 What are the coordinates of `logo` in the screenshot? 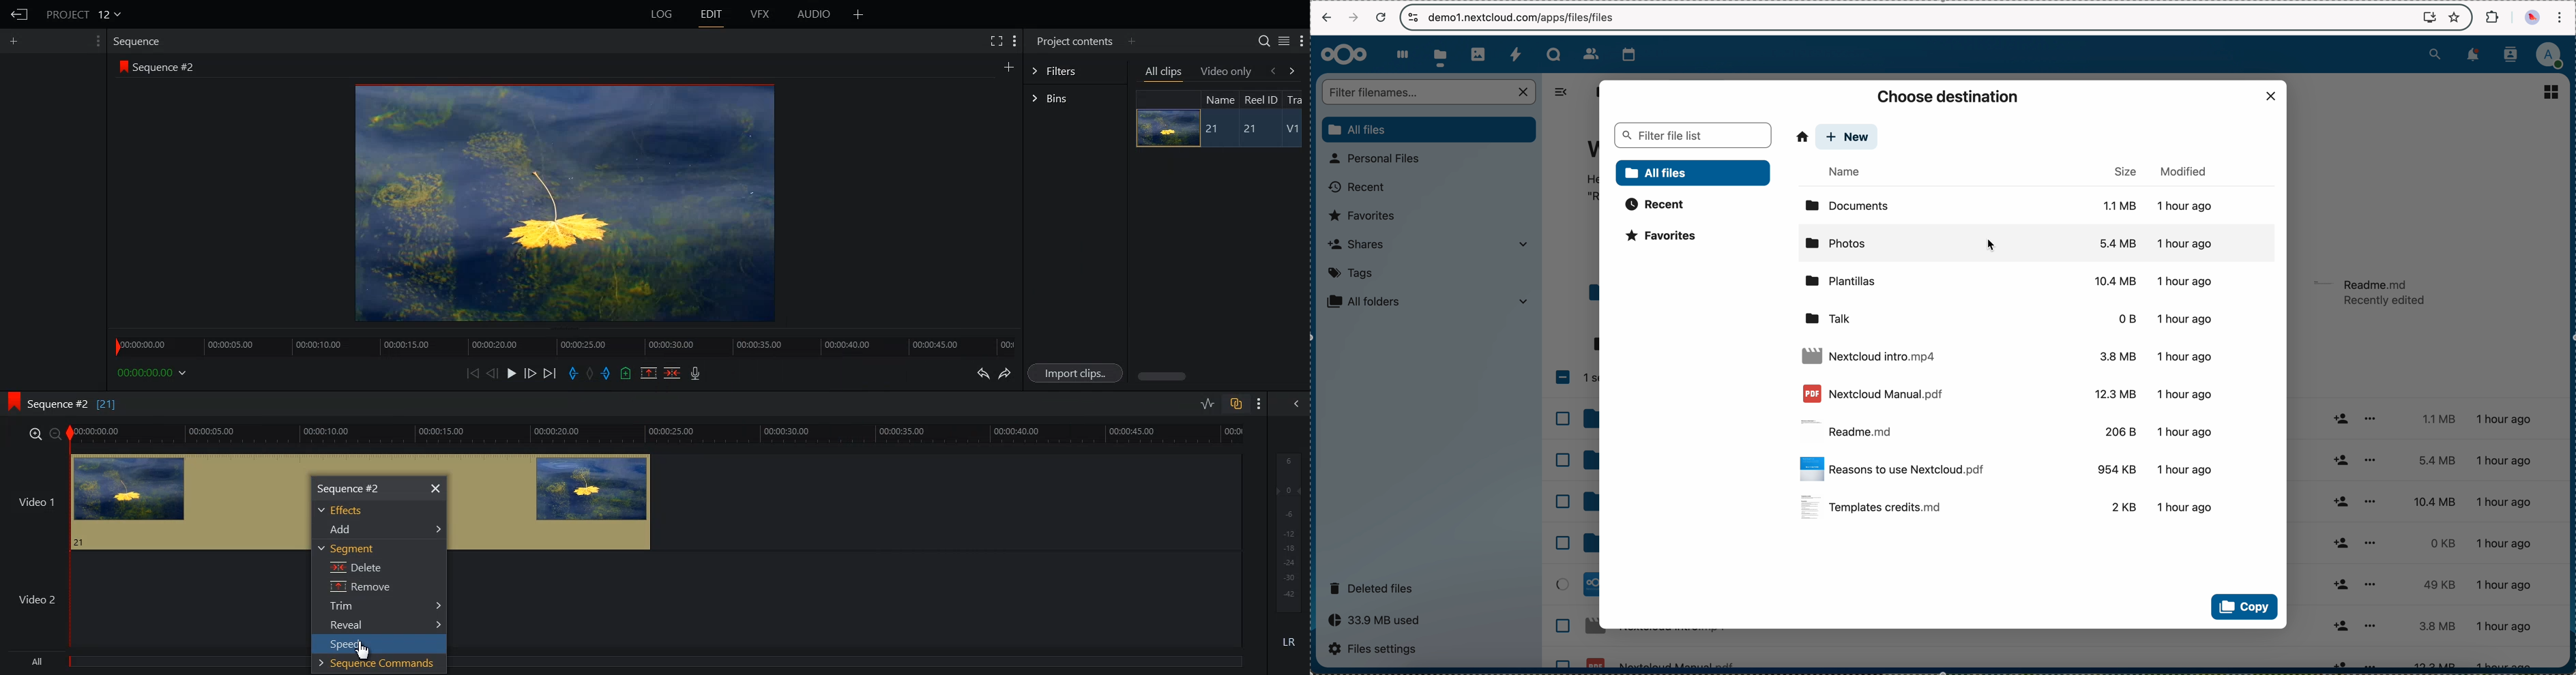 It's located at (10, 400).